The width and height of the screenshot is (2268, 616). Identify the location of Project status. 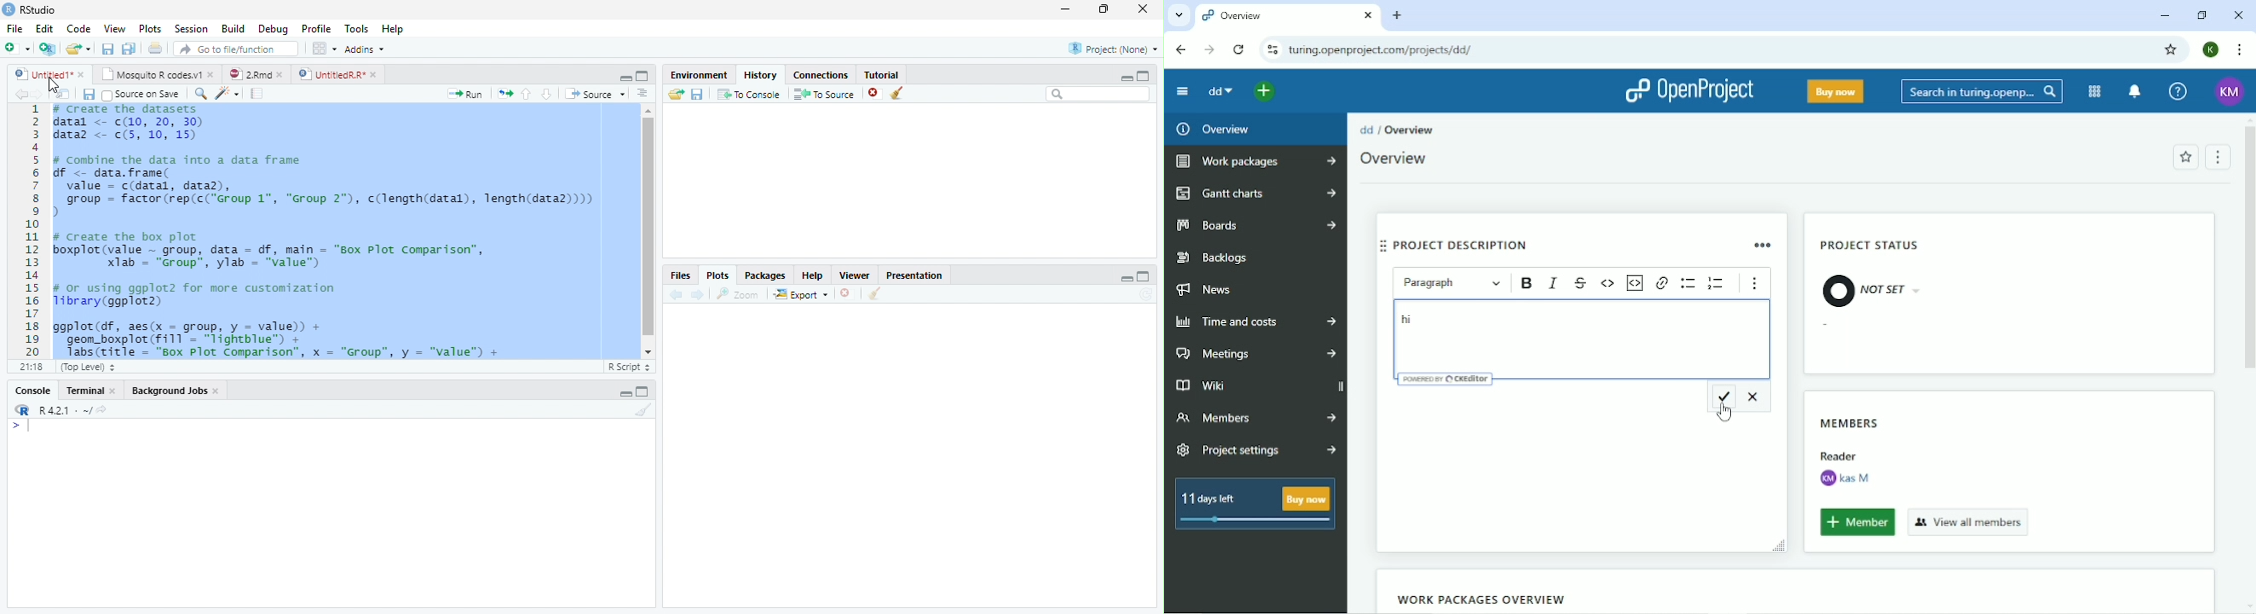
(1872, 247).